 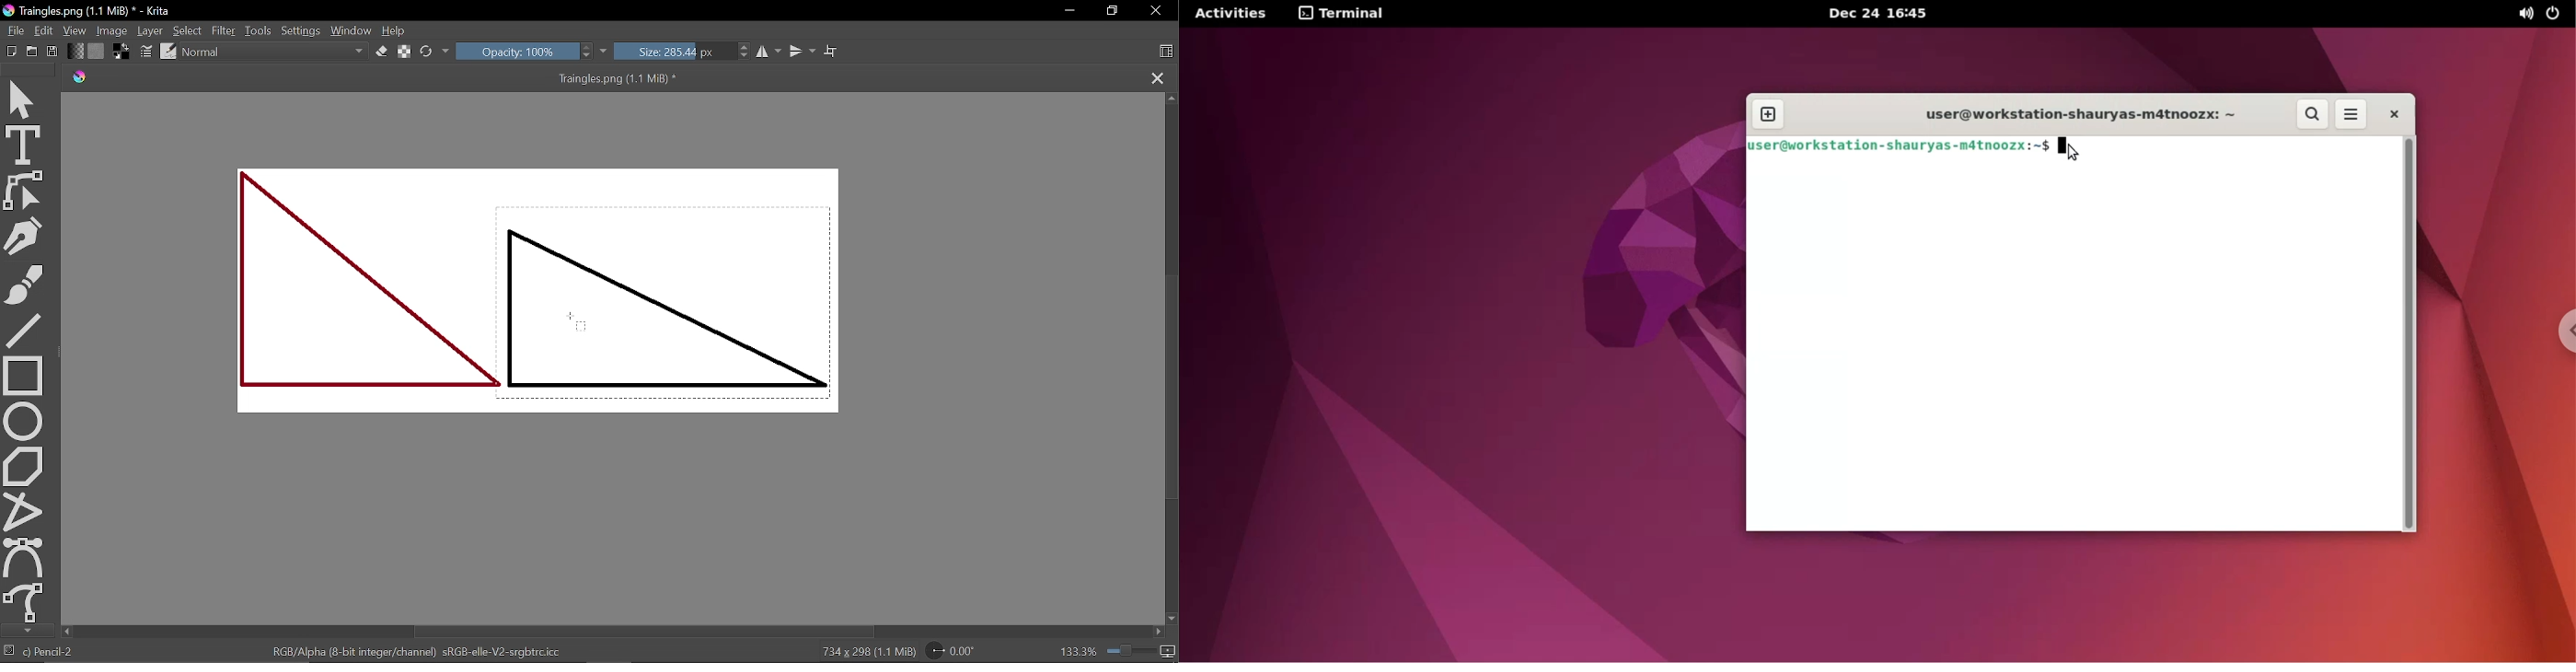 What do you see at coordinates (148, 52) in the screenshot?
I see `Choose brush settings` at bounding box center [148, 52].